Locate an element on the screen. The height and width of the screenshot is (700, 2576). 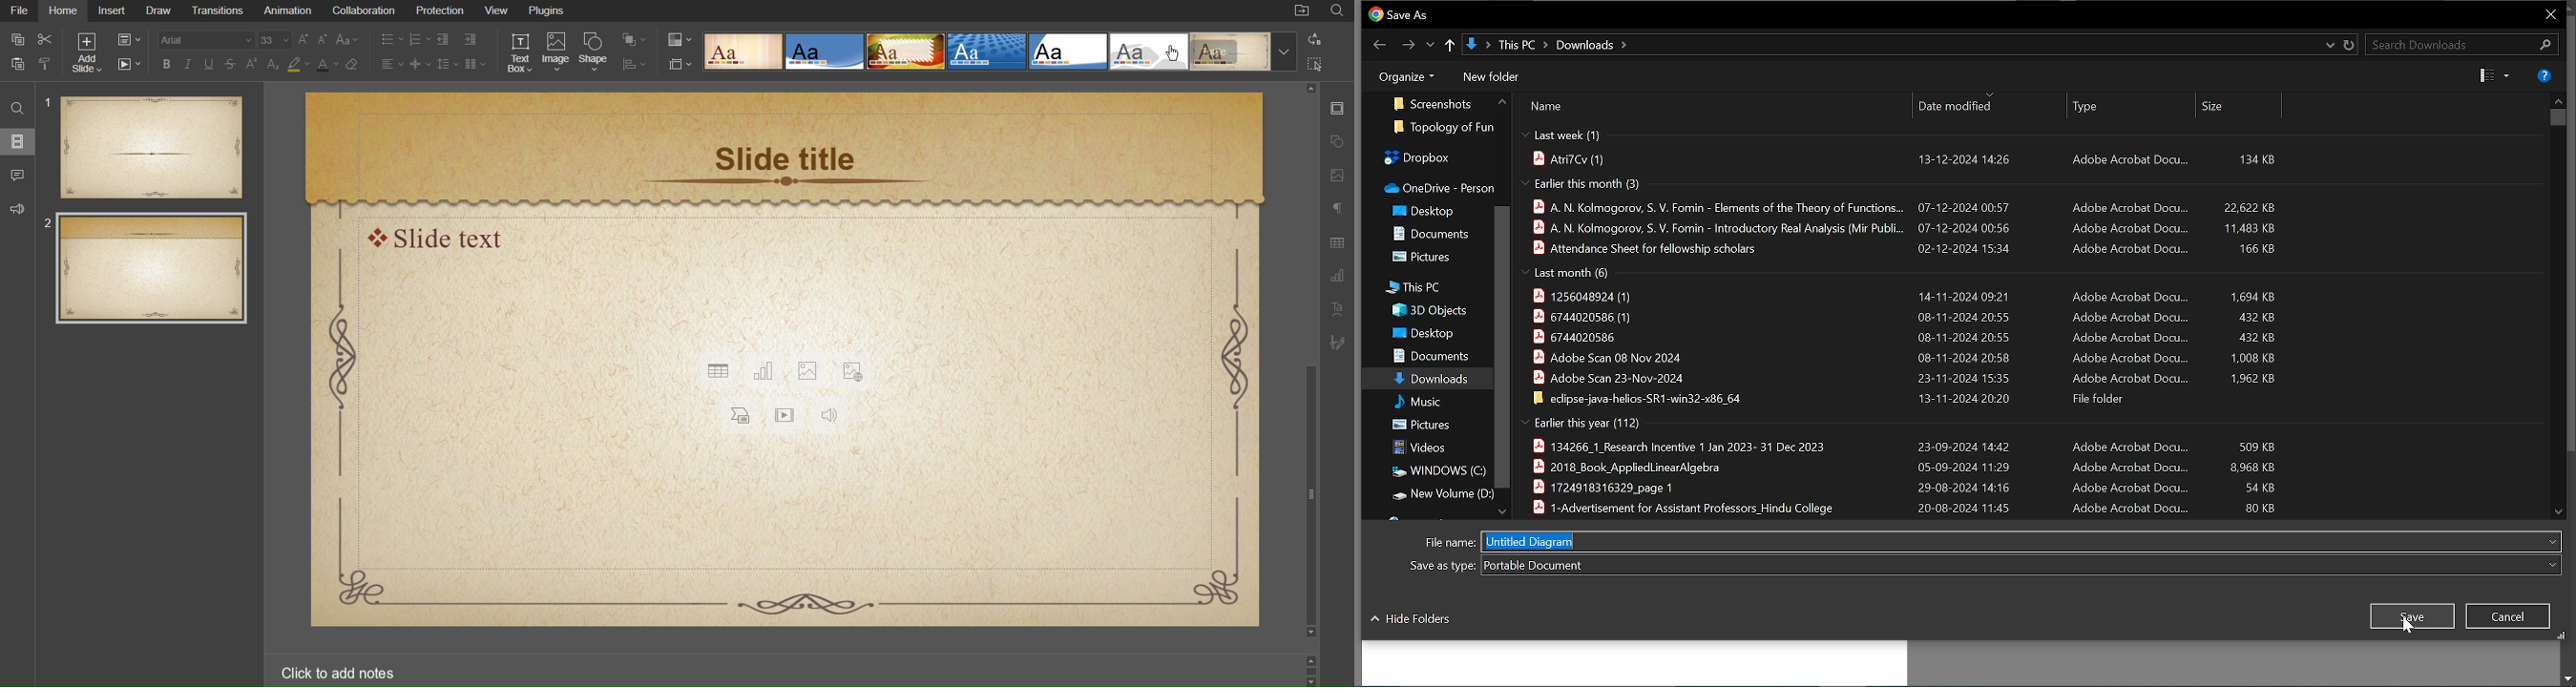
Text Art is located at coordinates (1336, 309).